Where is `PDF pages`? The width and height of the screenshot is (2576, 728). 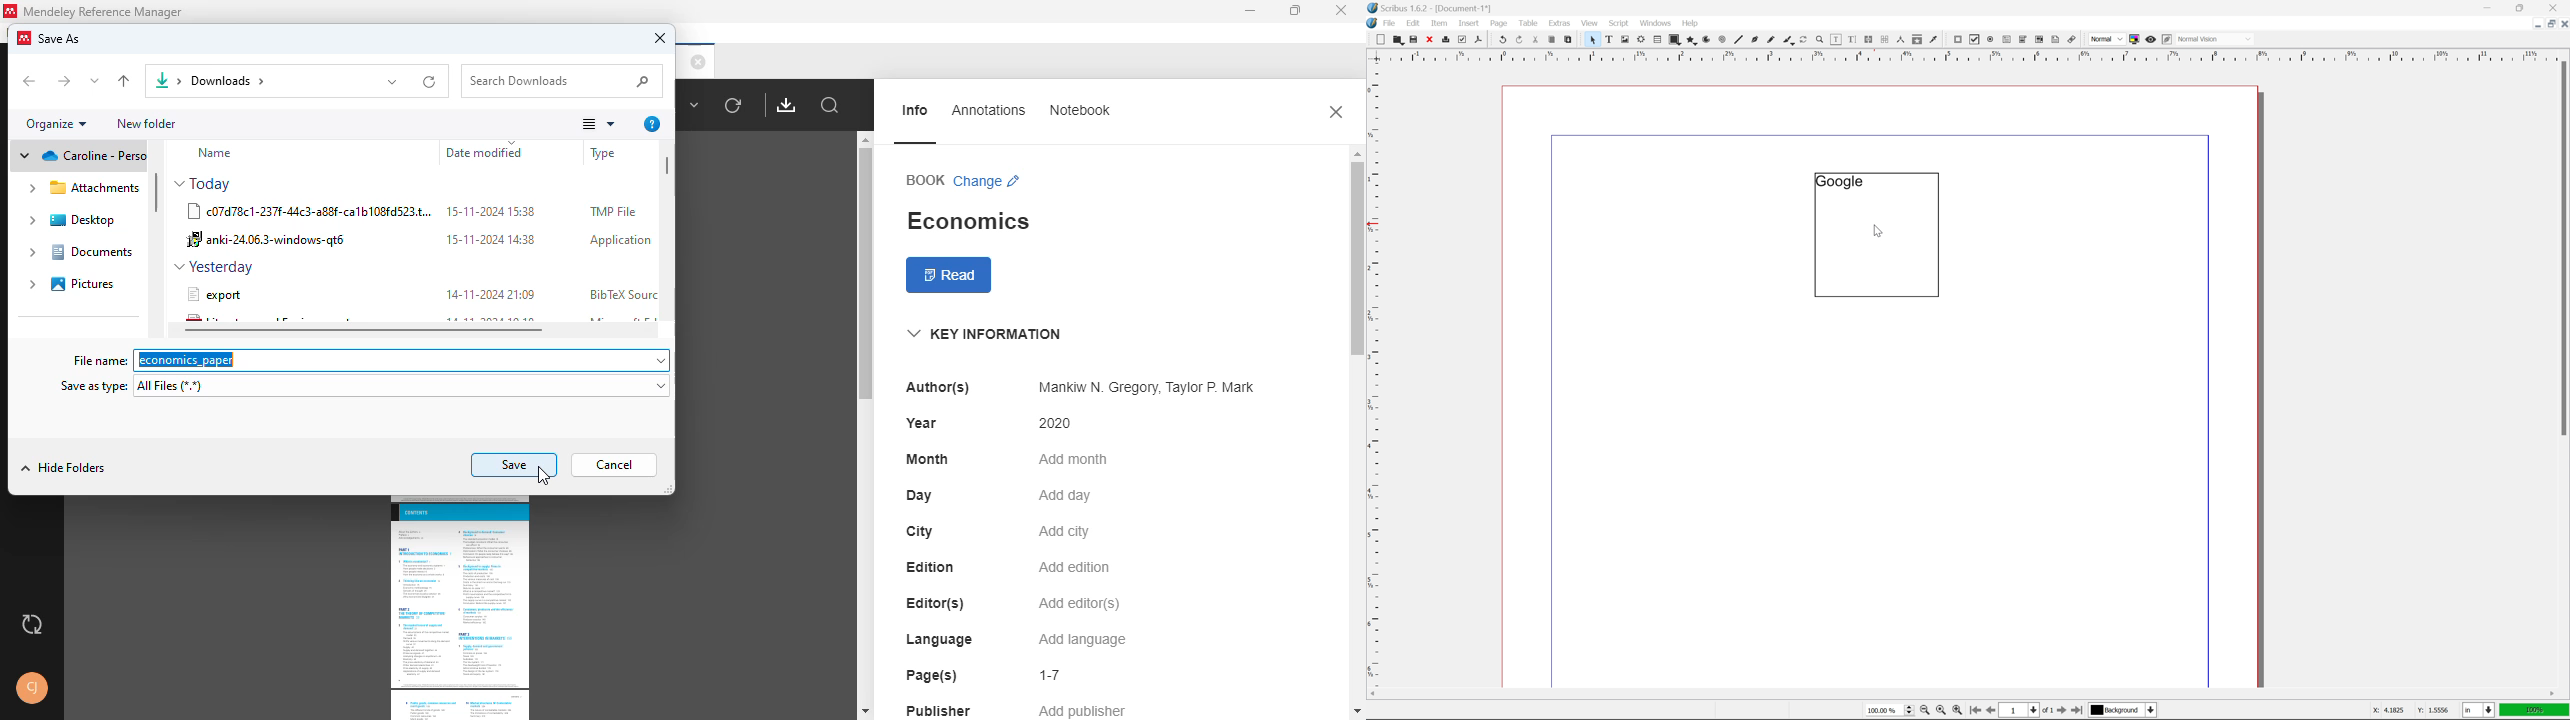
PDF pages is located at coordinates (459, 609).